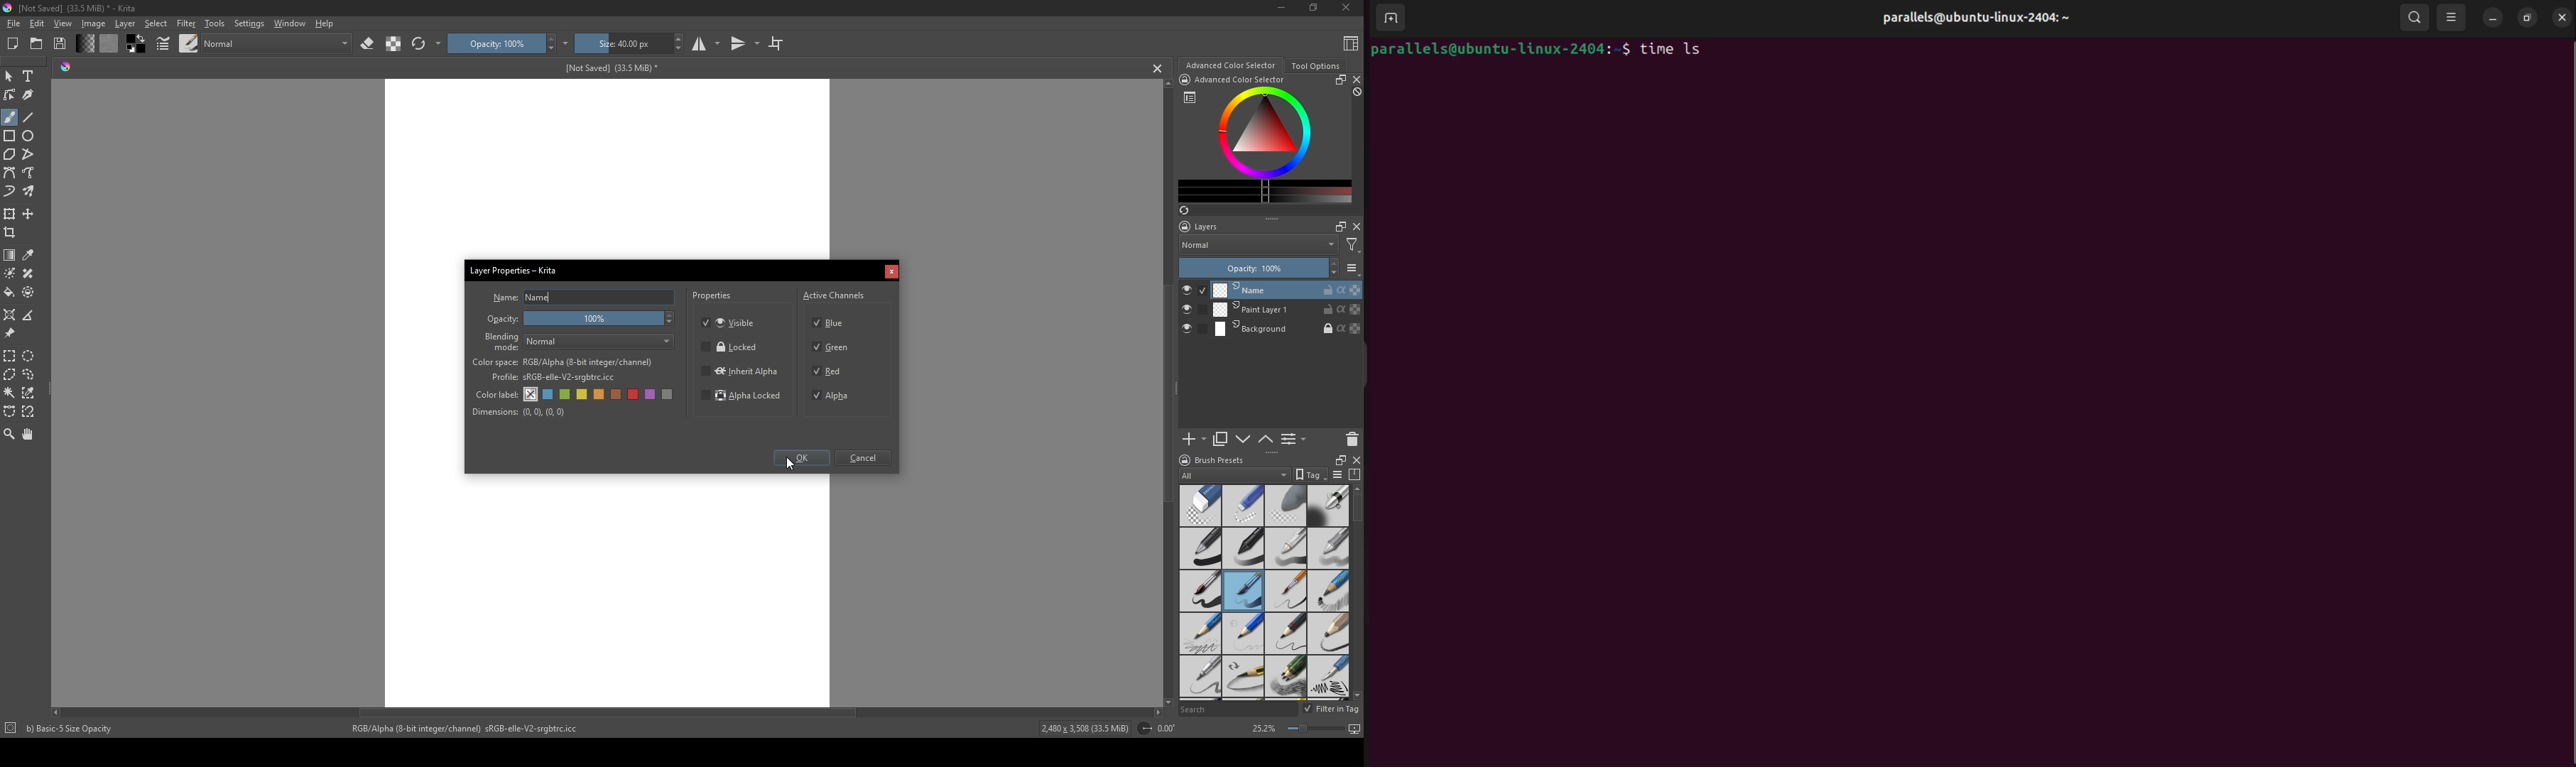 The height and width of the screenshot is (784, 2576). What do you see at coordinates (1355, 474) in the screenshot?
I see `compress` at bounding box center [1355, 474].